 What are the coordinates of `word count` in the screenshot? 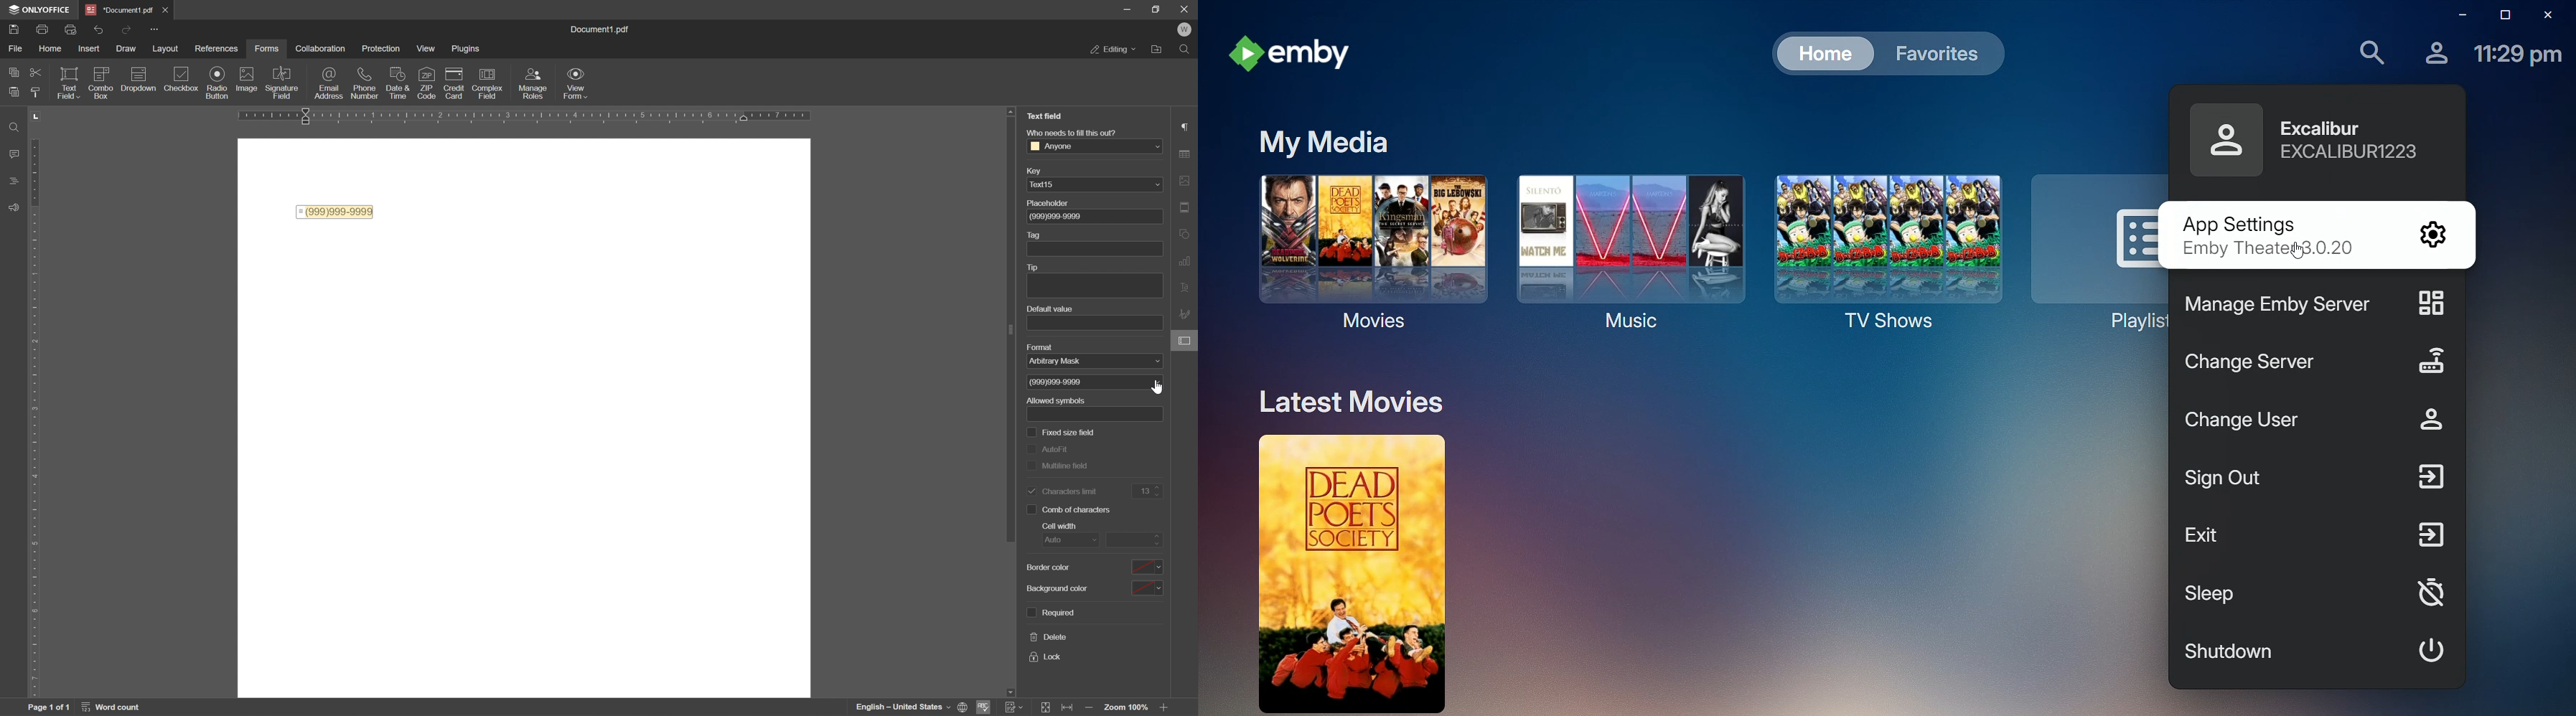 It's located at (114, 707).